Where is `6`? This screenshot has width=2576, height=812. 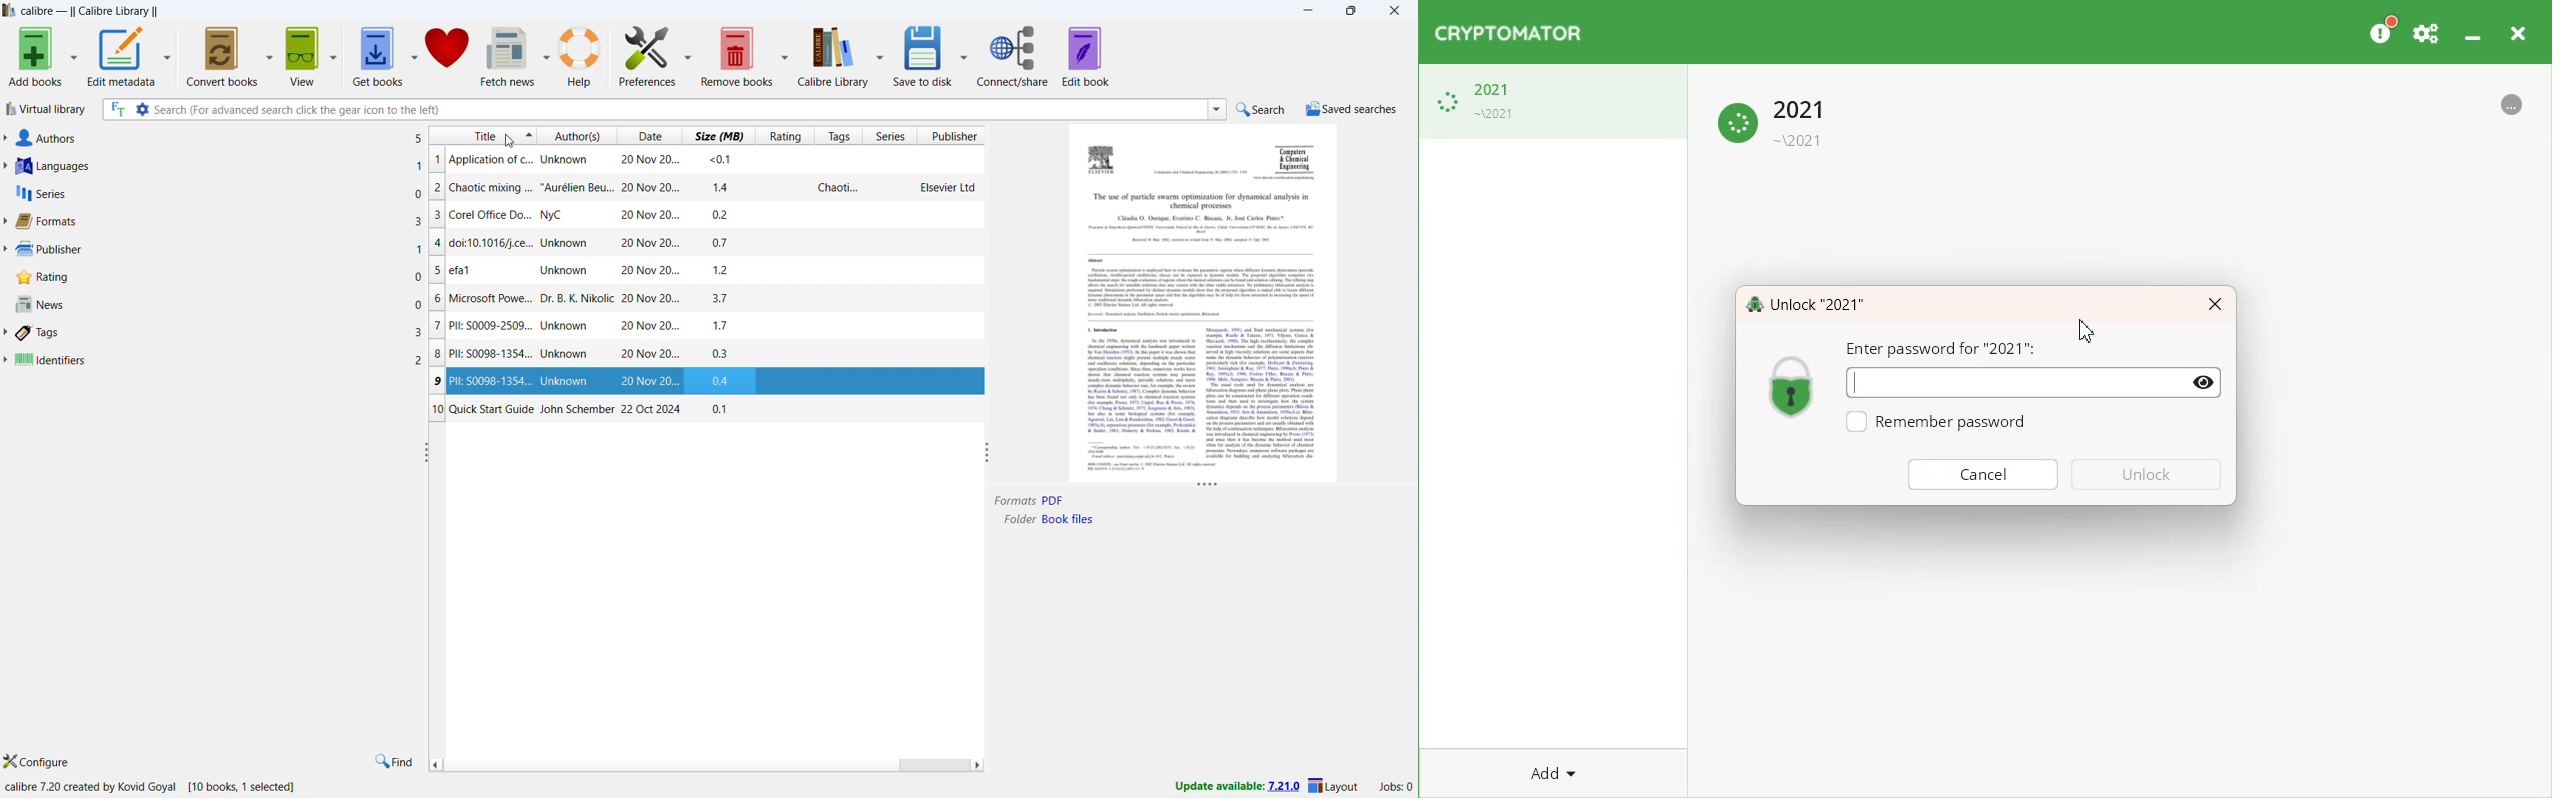
6 is located at coordinates (437, 298).